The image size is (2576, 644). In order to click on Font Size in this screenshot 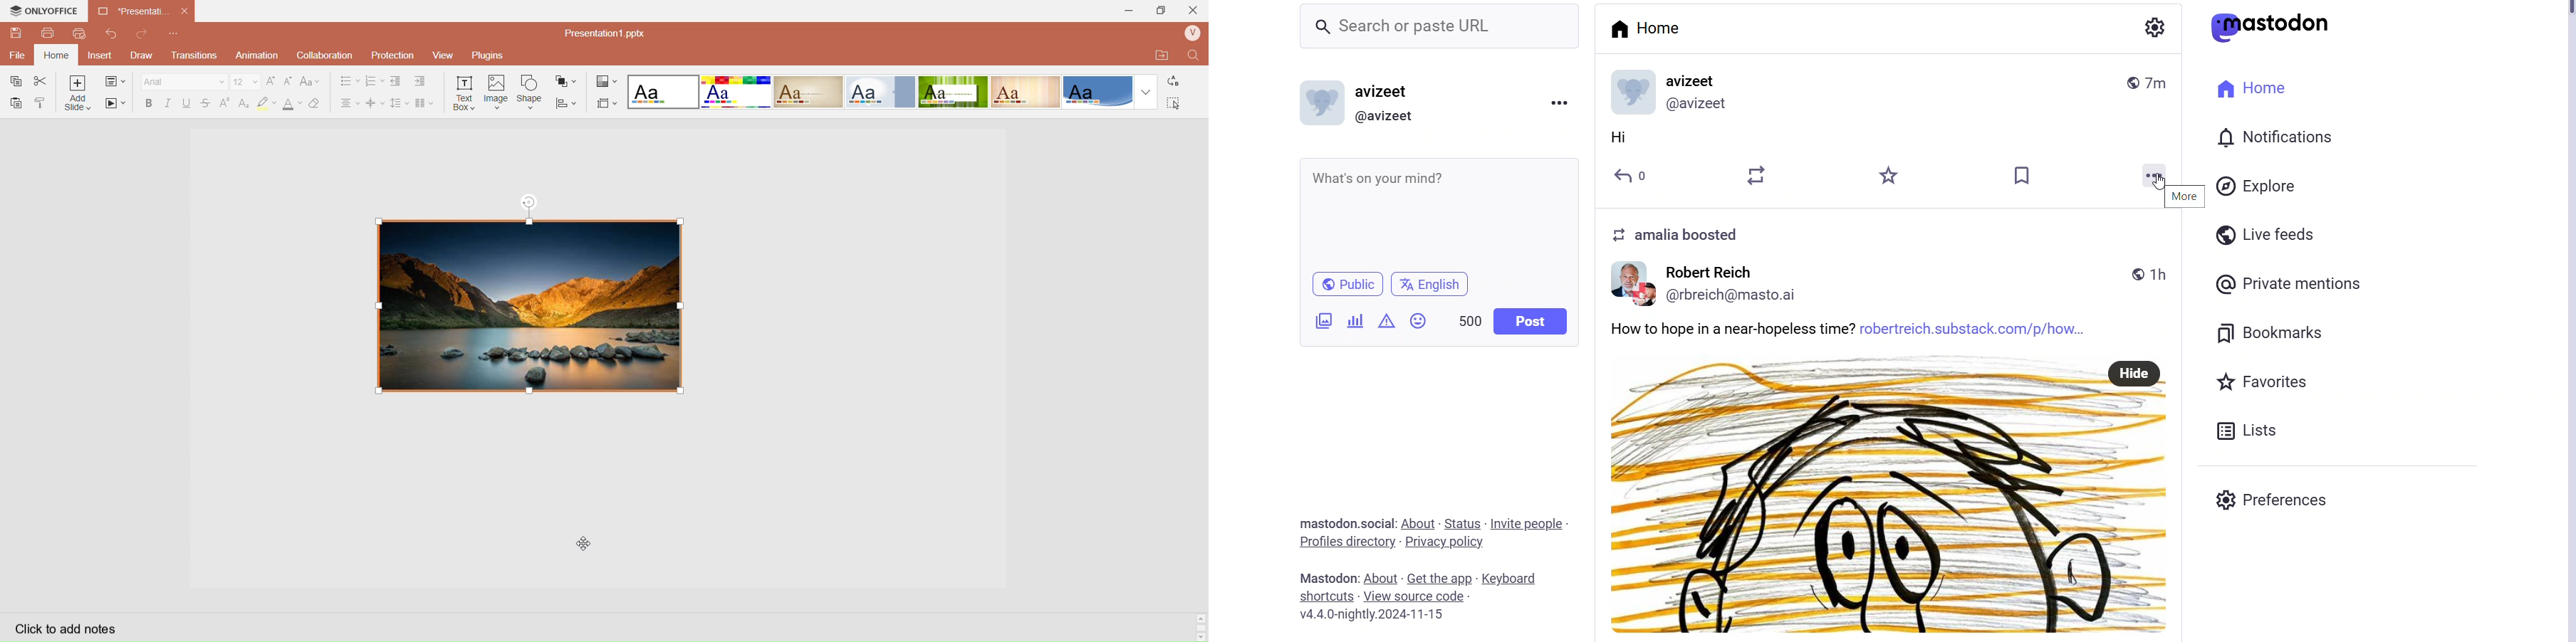, I will do `click(246, 82)`.